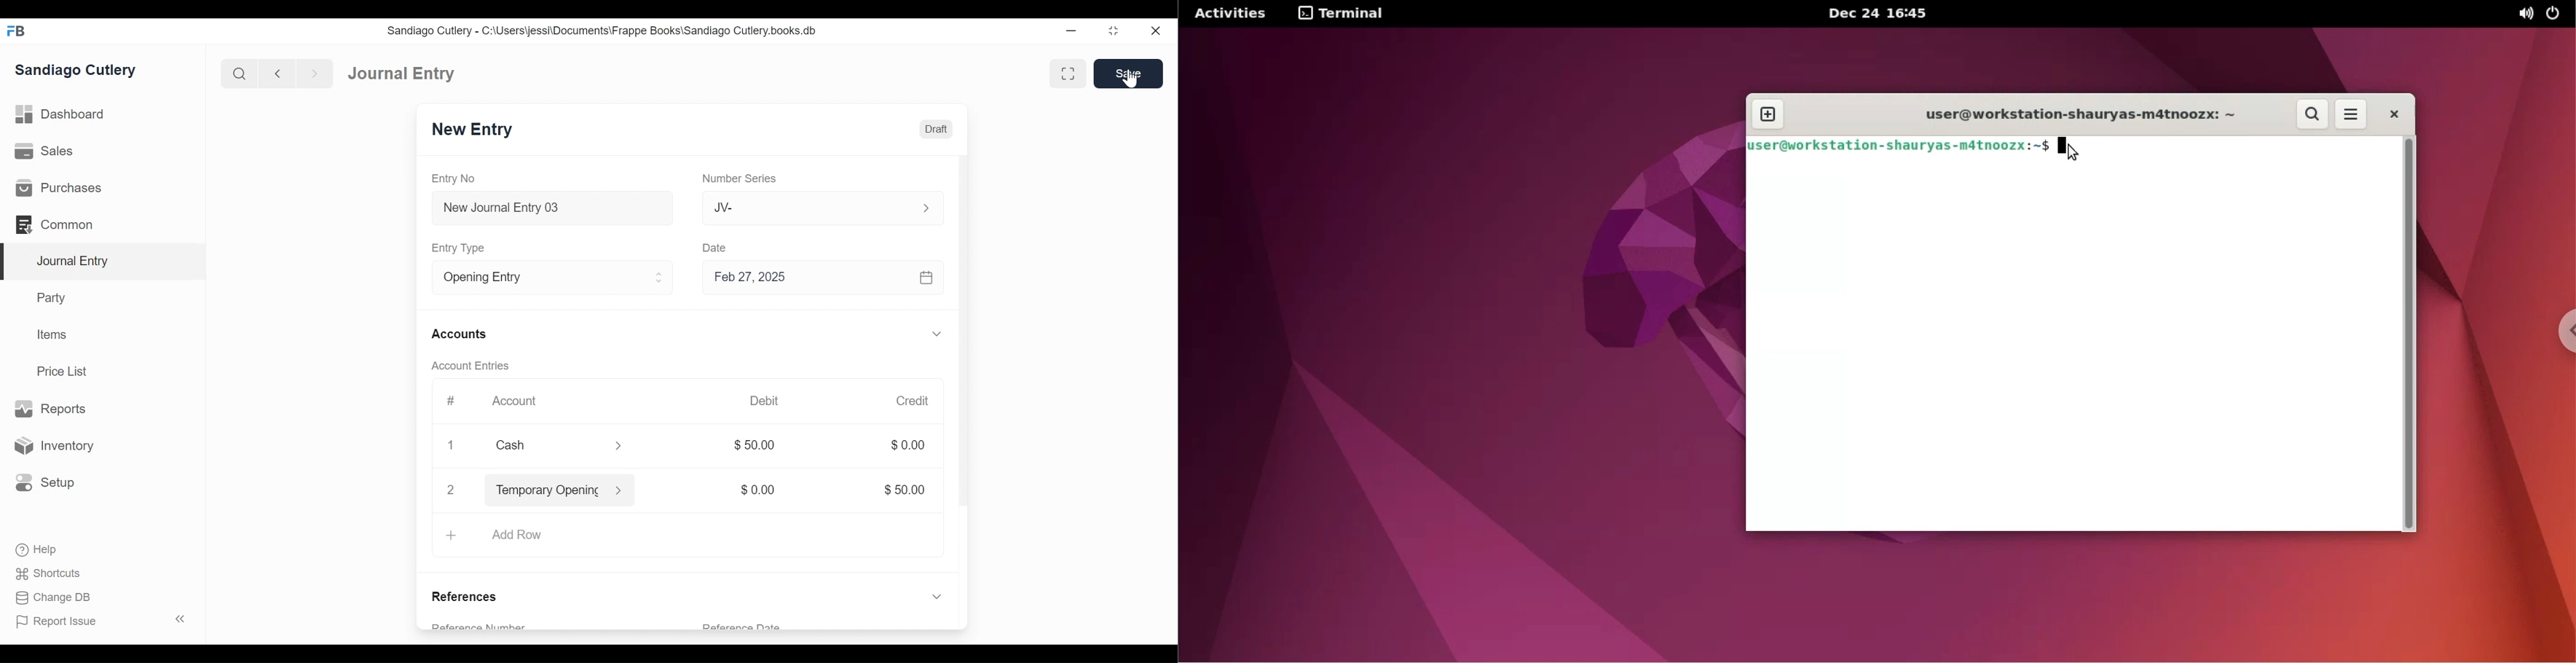 Image resolution: width=2576 pixels, height=672 pixels. Describe the element at coordinates (54, 409) in the screenshot. I see `Reports` at that location.